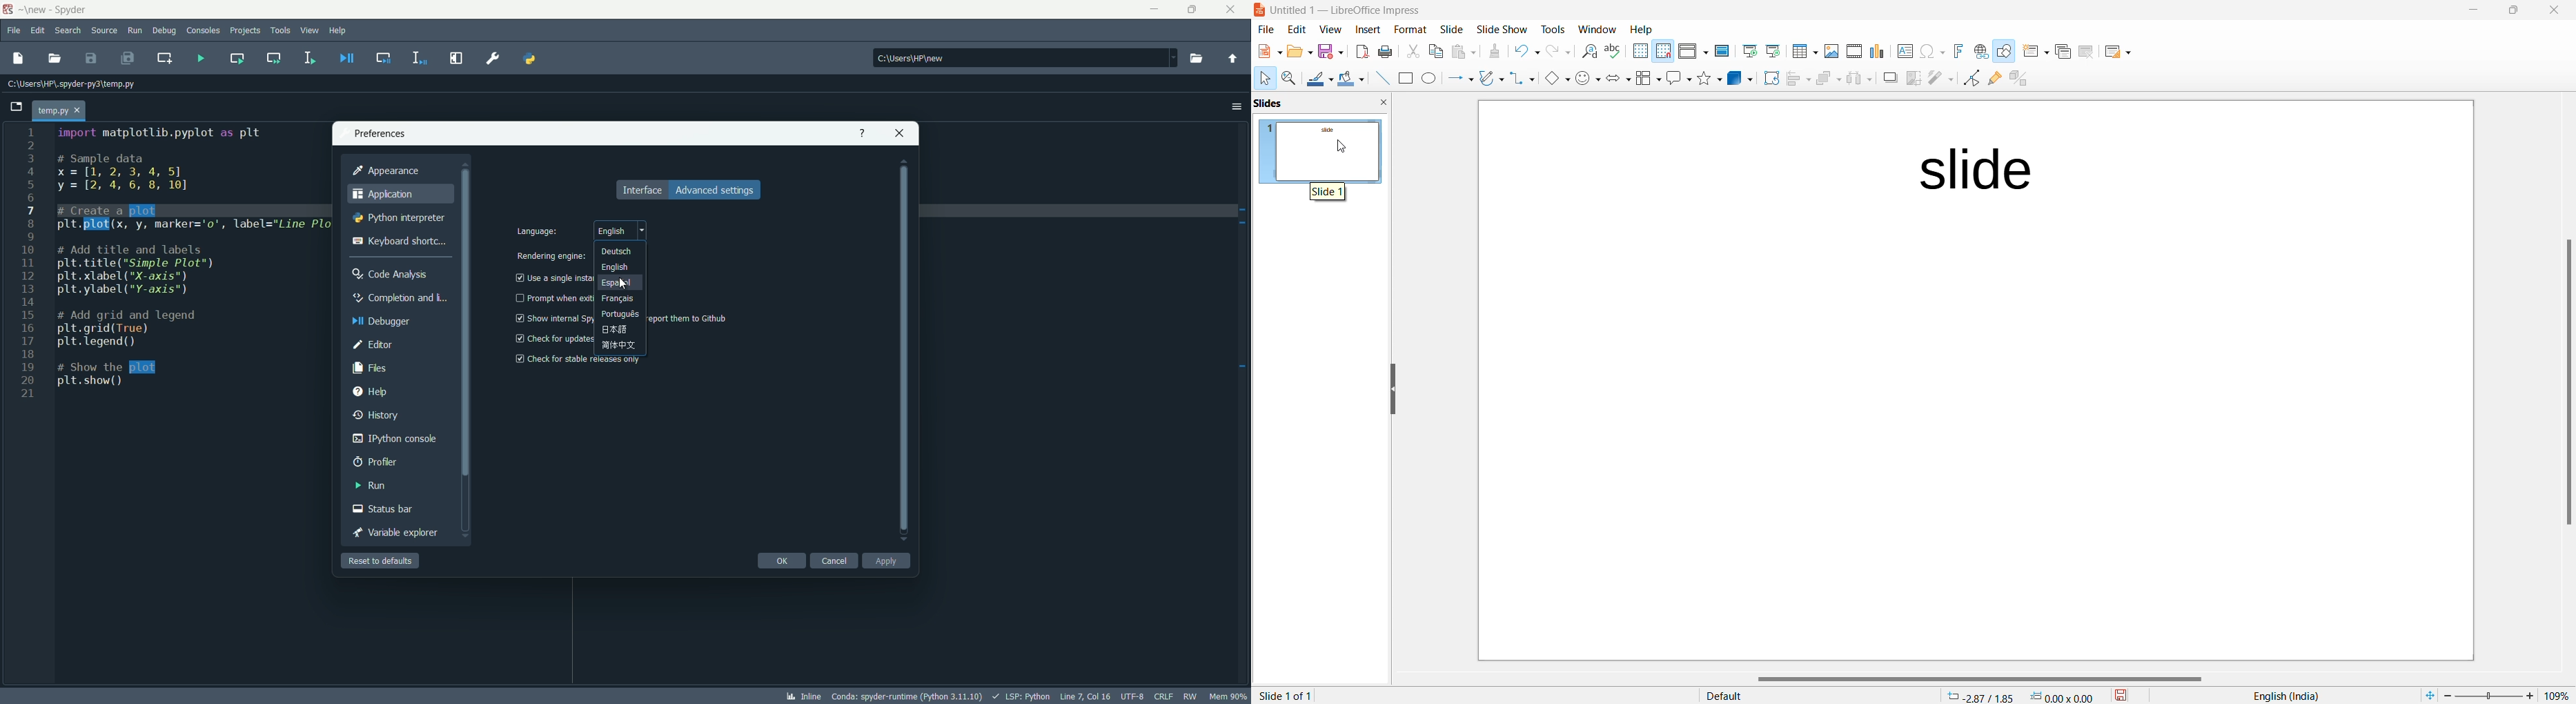 The image size is (2576, 728). I want to click on pythonpath manager, so click(529, 58).